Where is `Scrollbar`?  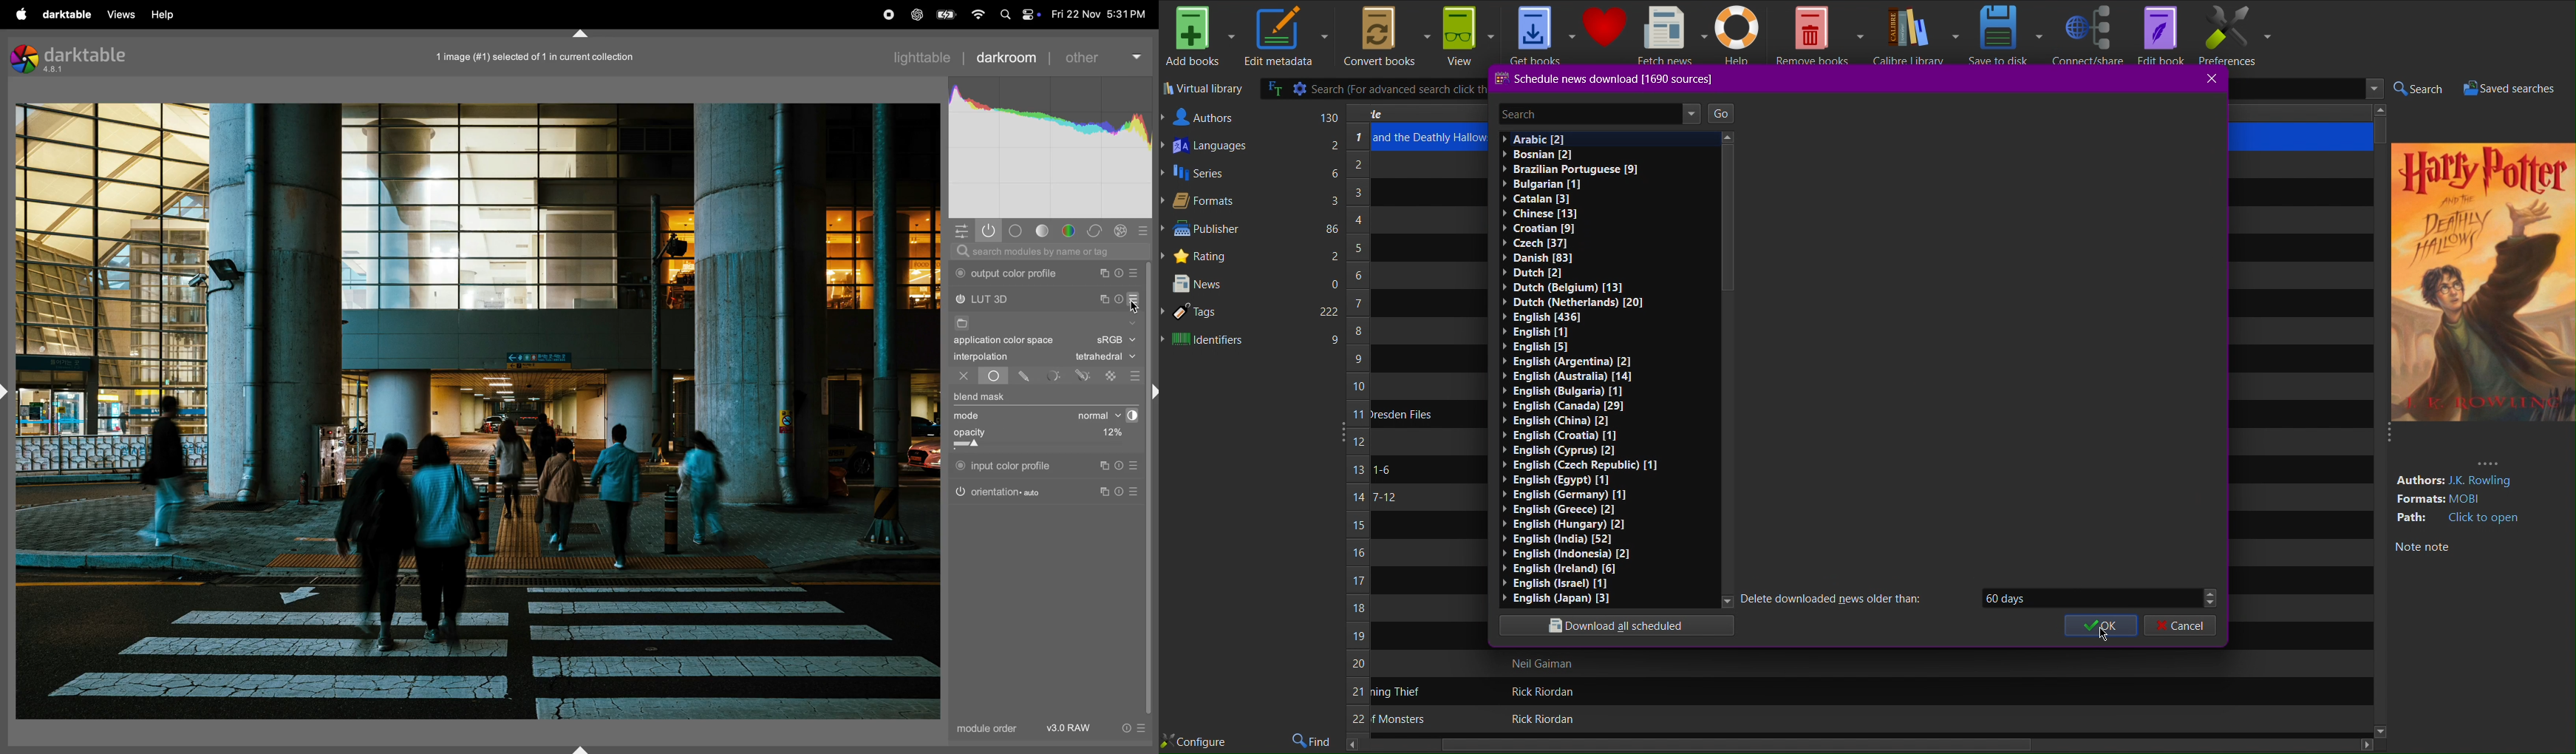 Scrollbar is located at coordinates (1861, 746).